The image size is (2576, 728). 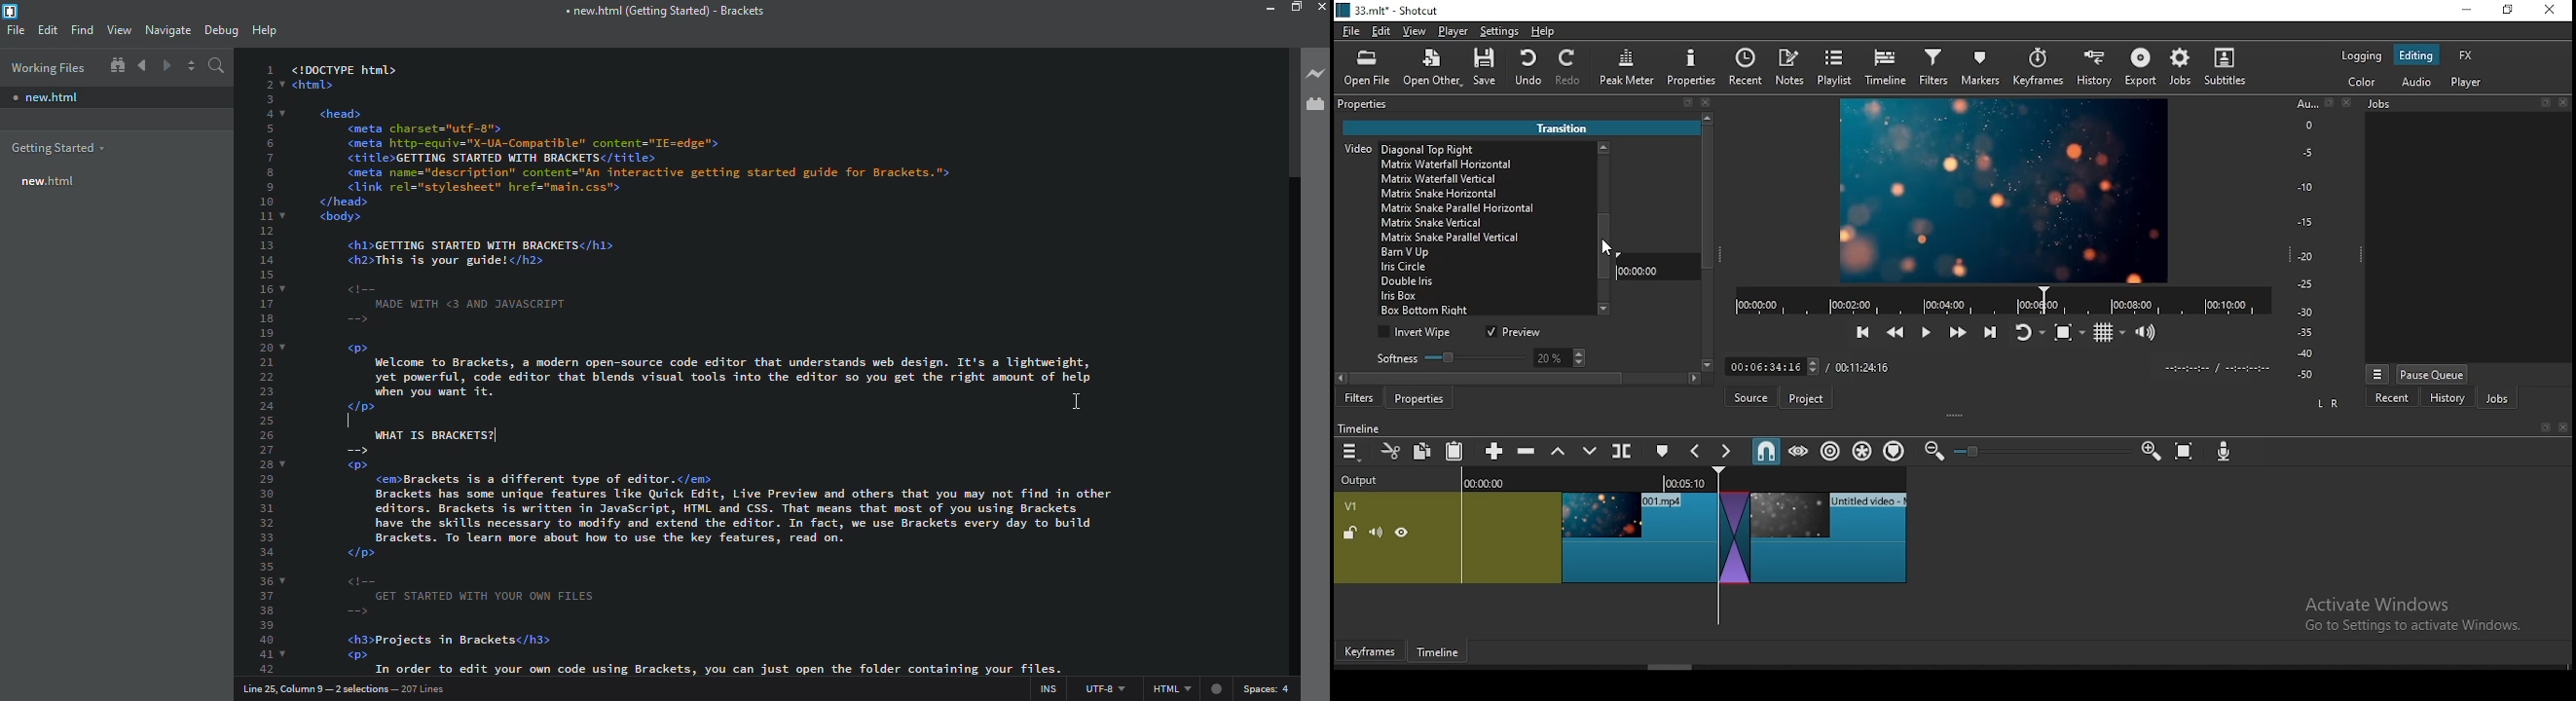 What do you see at coordinates (2362, 55) in the screenshot?
I see `color` at bounding box center [2362, 55].